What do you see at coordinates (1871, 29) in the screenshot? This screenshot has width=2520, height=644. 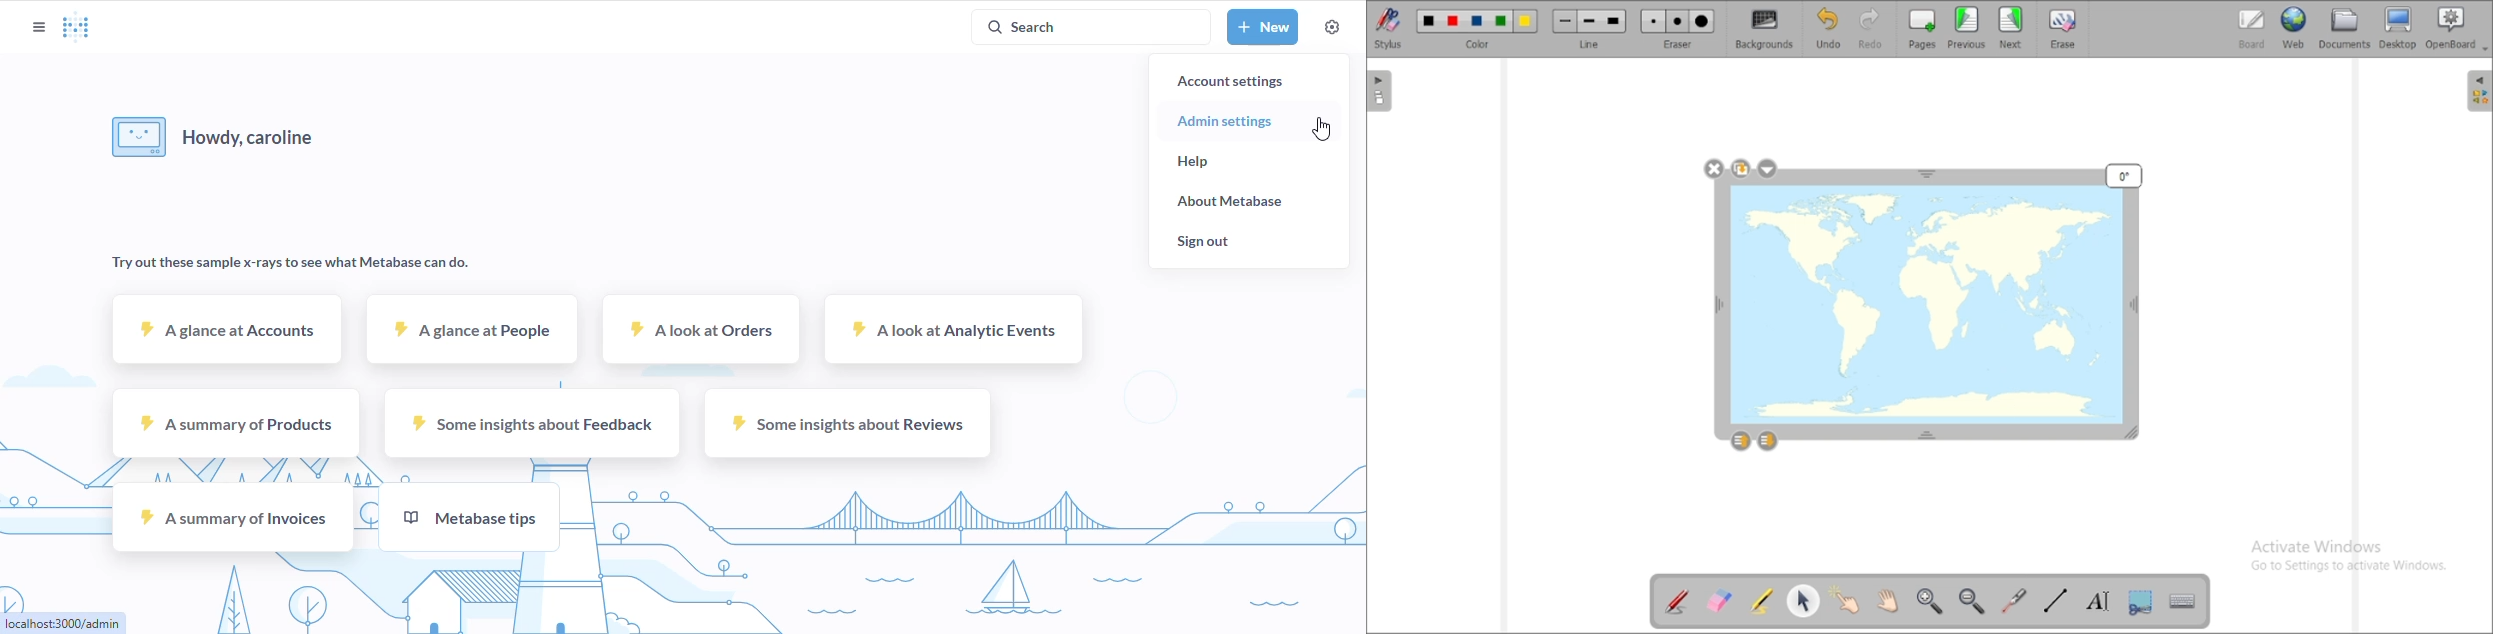 I see `redo` at bounding box center [1871, 29].